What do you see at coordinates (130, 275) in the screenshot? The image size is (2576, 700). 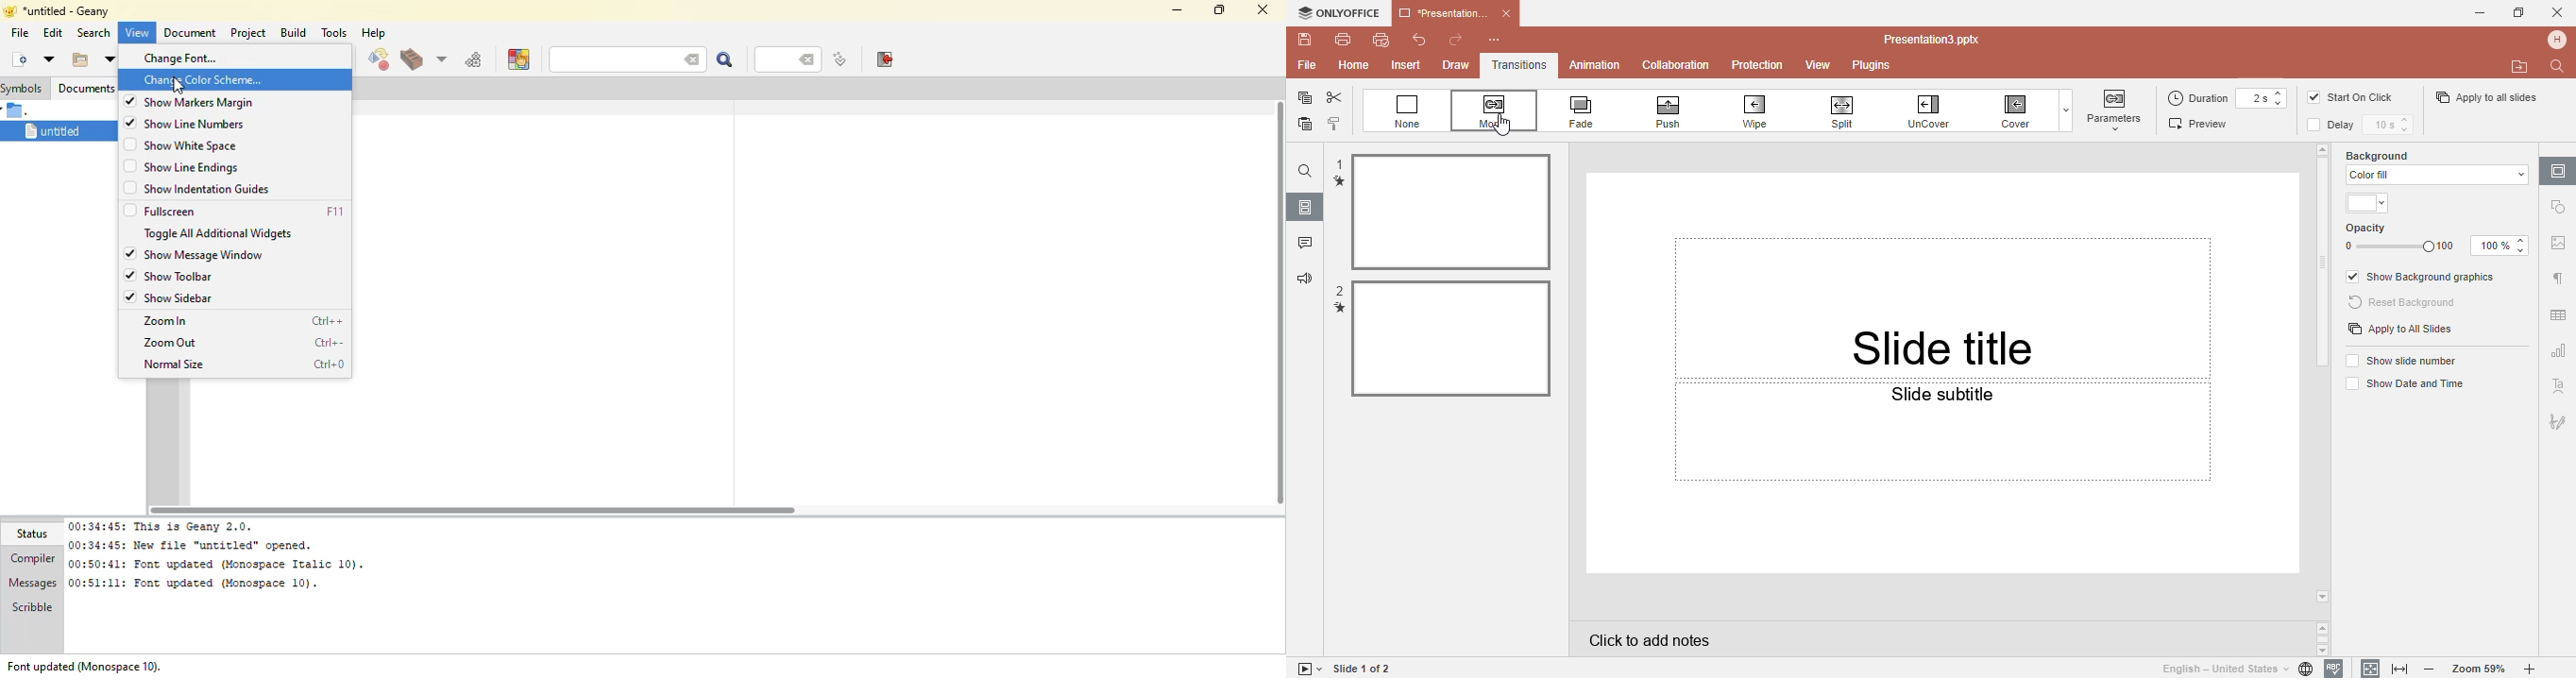 I see `enabled` at bounding box center [130, 275].